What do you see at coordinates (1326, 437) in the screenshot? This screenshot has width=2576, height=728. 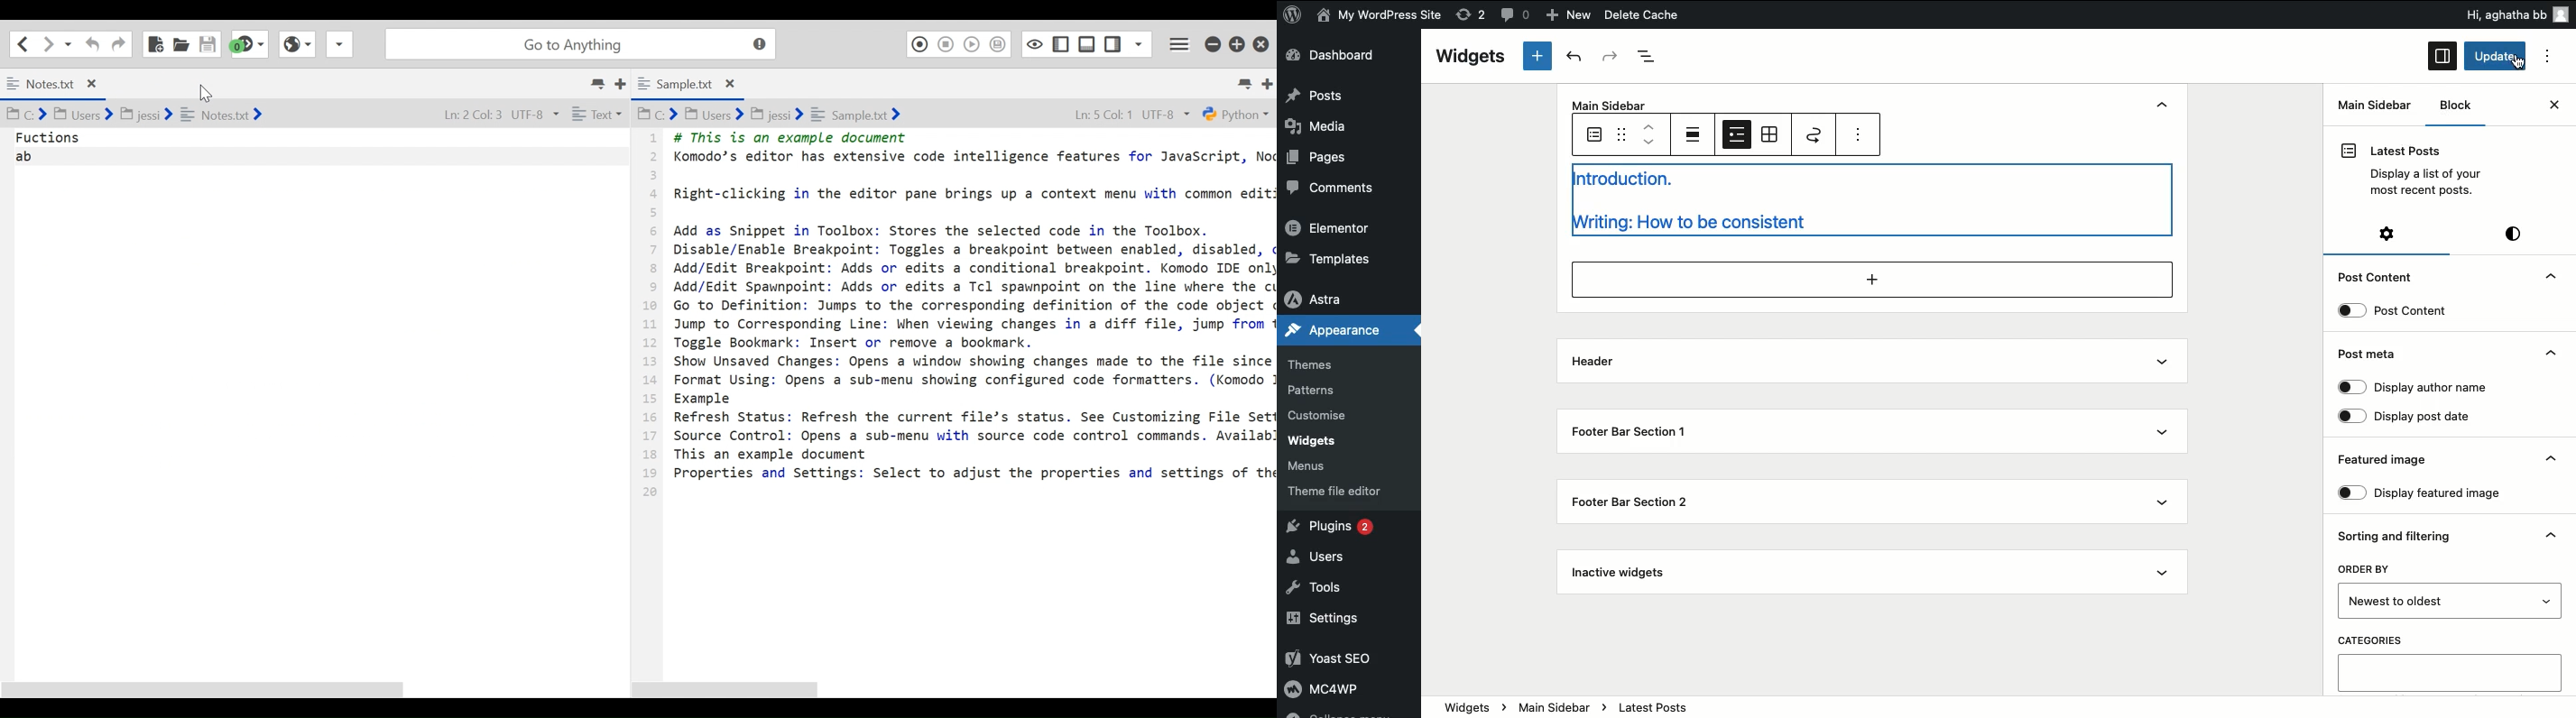 I see `widgets` at bounding box center [1326, 437].